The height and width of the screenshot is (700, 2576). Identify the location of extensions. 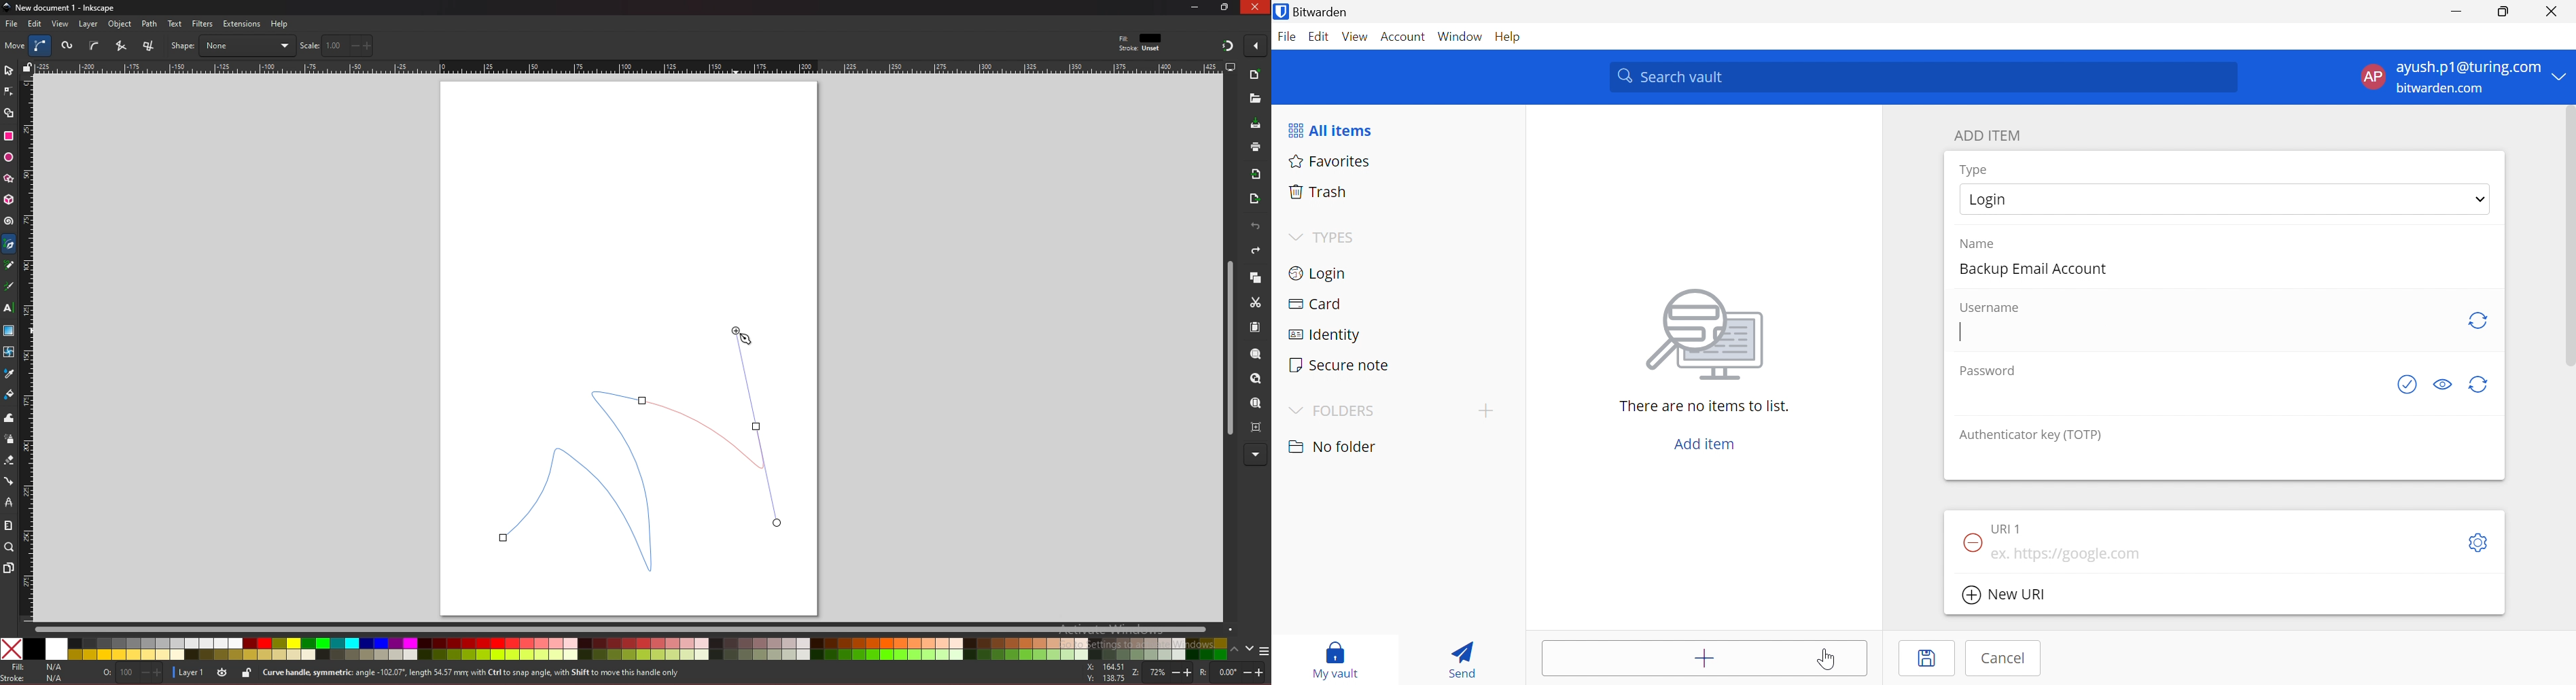
(241, 25).